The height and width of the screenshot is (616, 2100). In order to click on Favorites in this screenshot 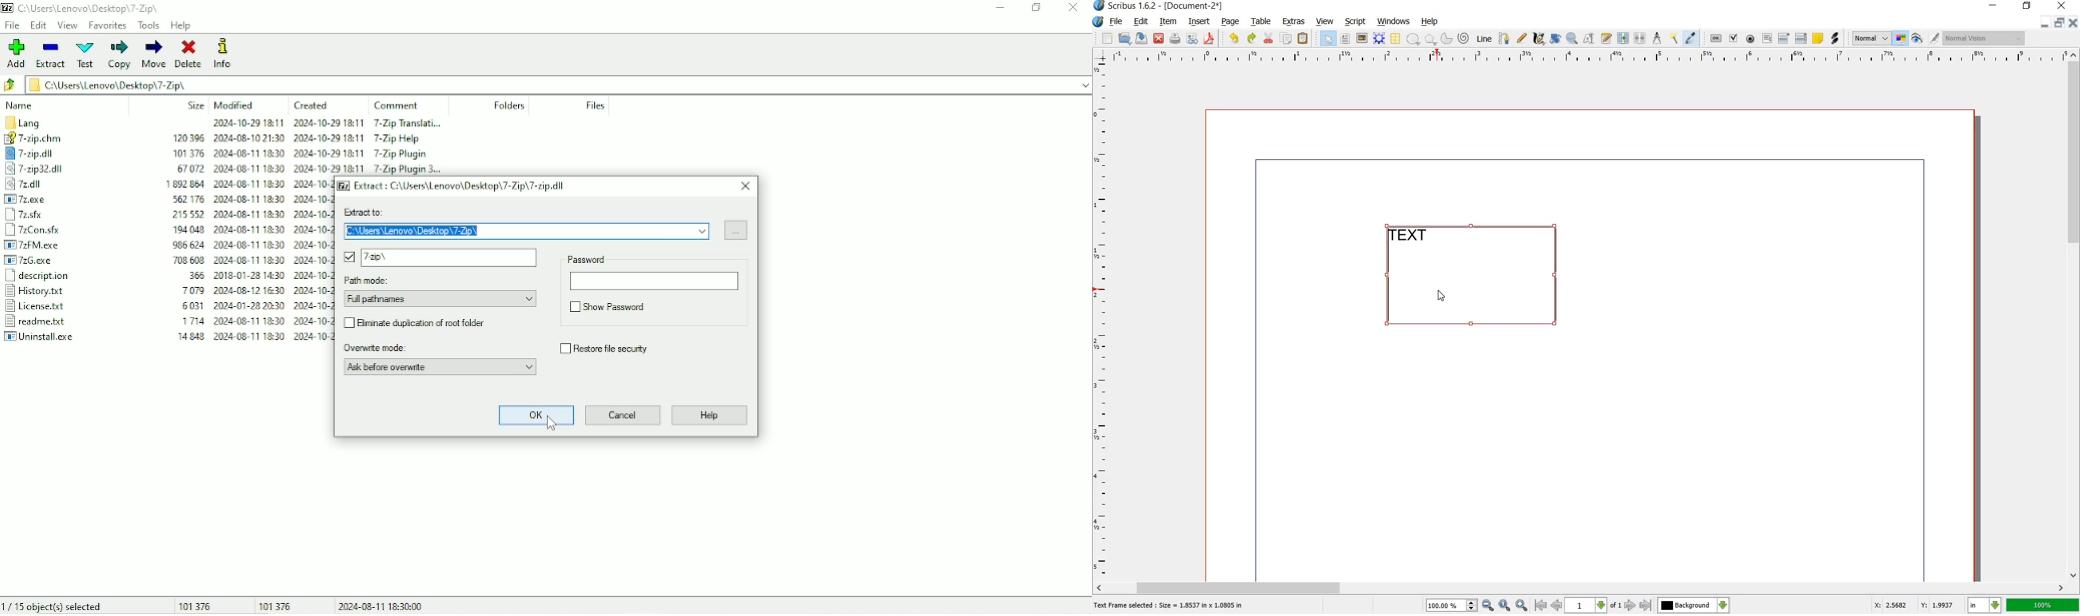, I will do `click(107, 25)`.